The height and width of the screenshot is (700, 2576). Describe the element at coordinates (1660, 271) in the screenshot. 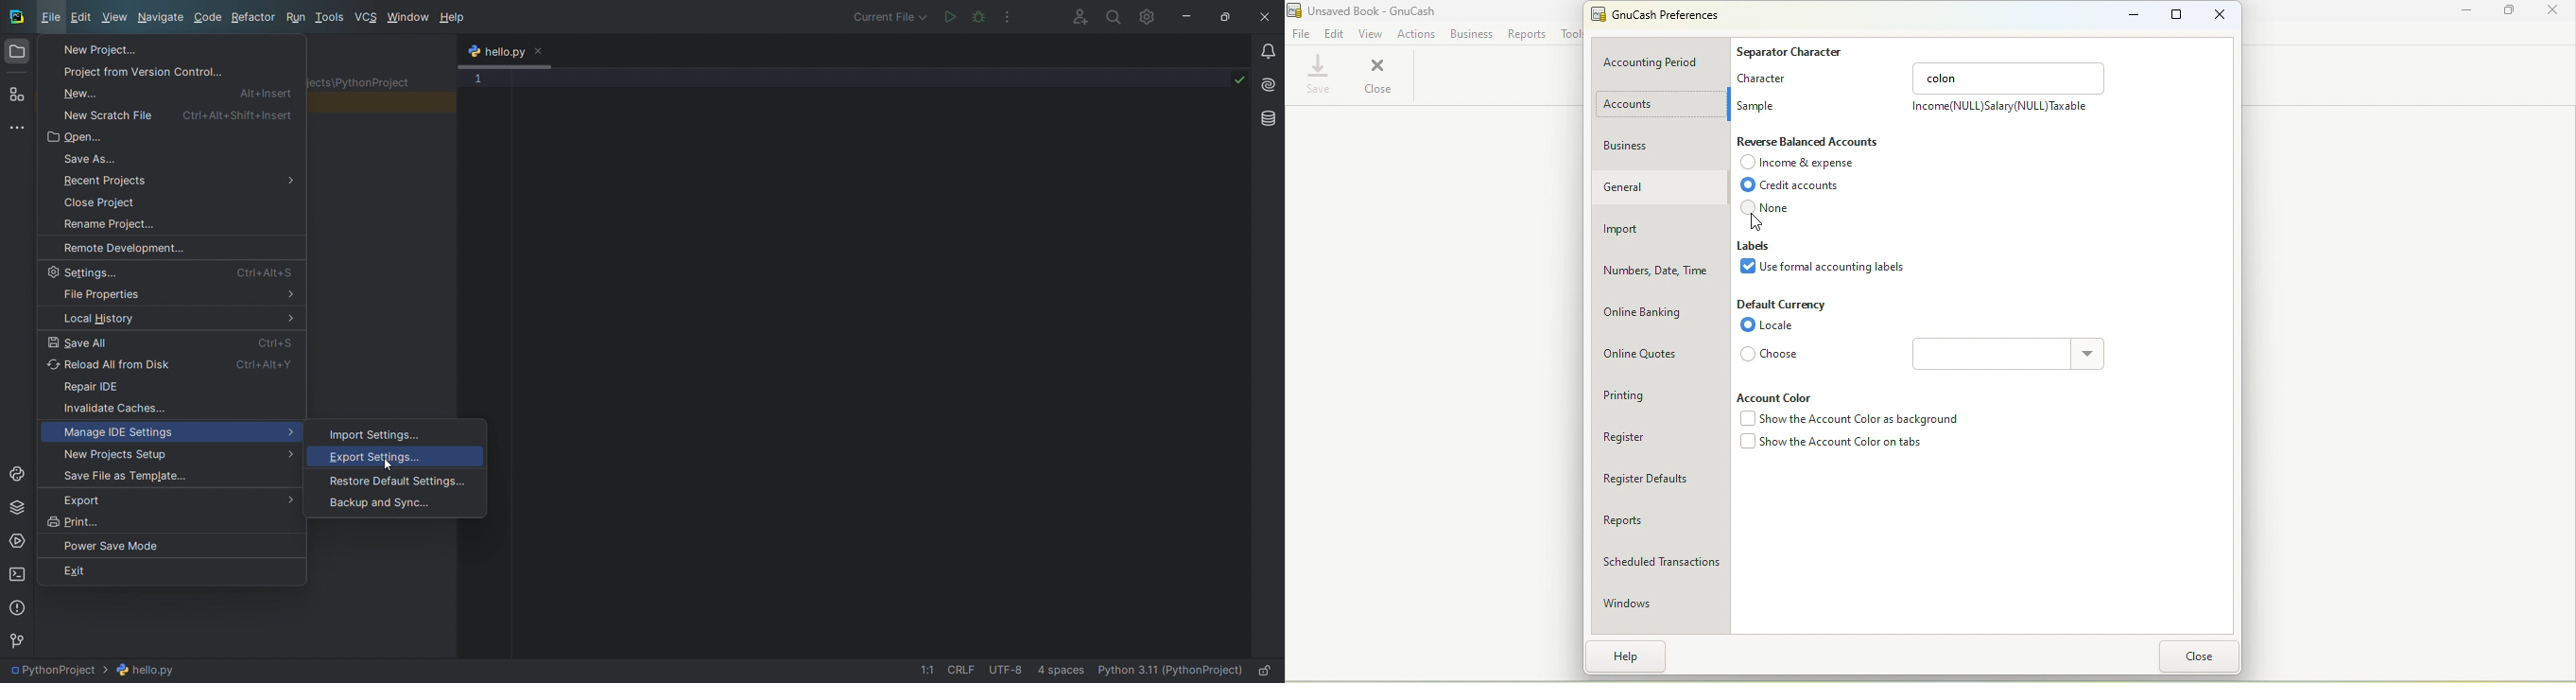

I see `Numbers, date, time` at that location.